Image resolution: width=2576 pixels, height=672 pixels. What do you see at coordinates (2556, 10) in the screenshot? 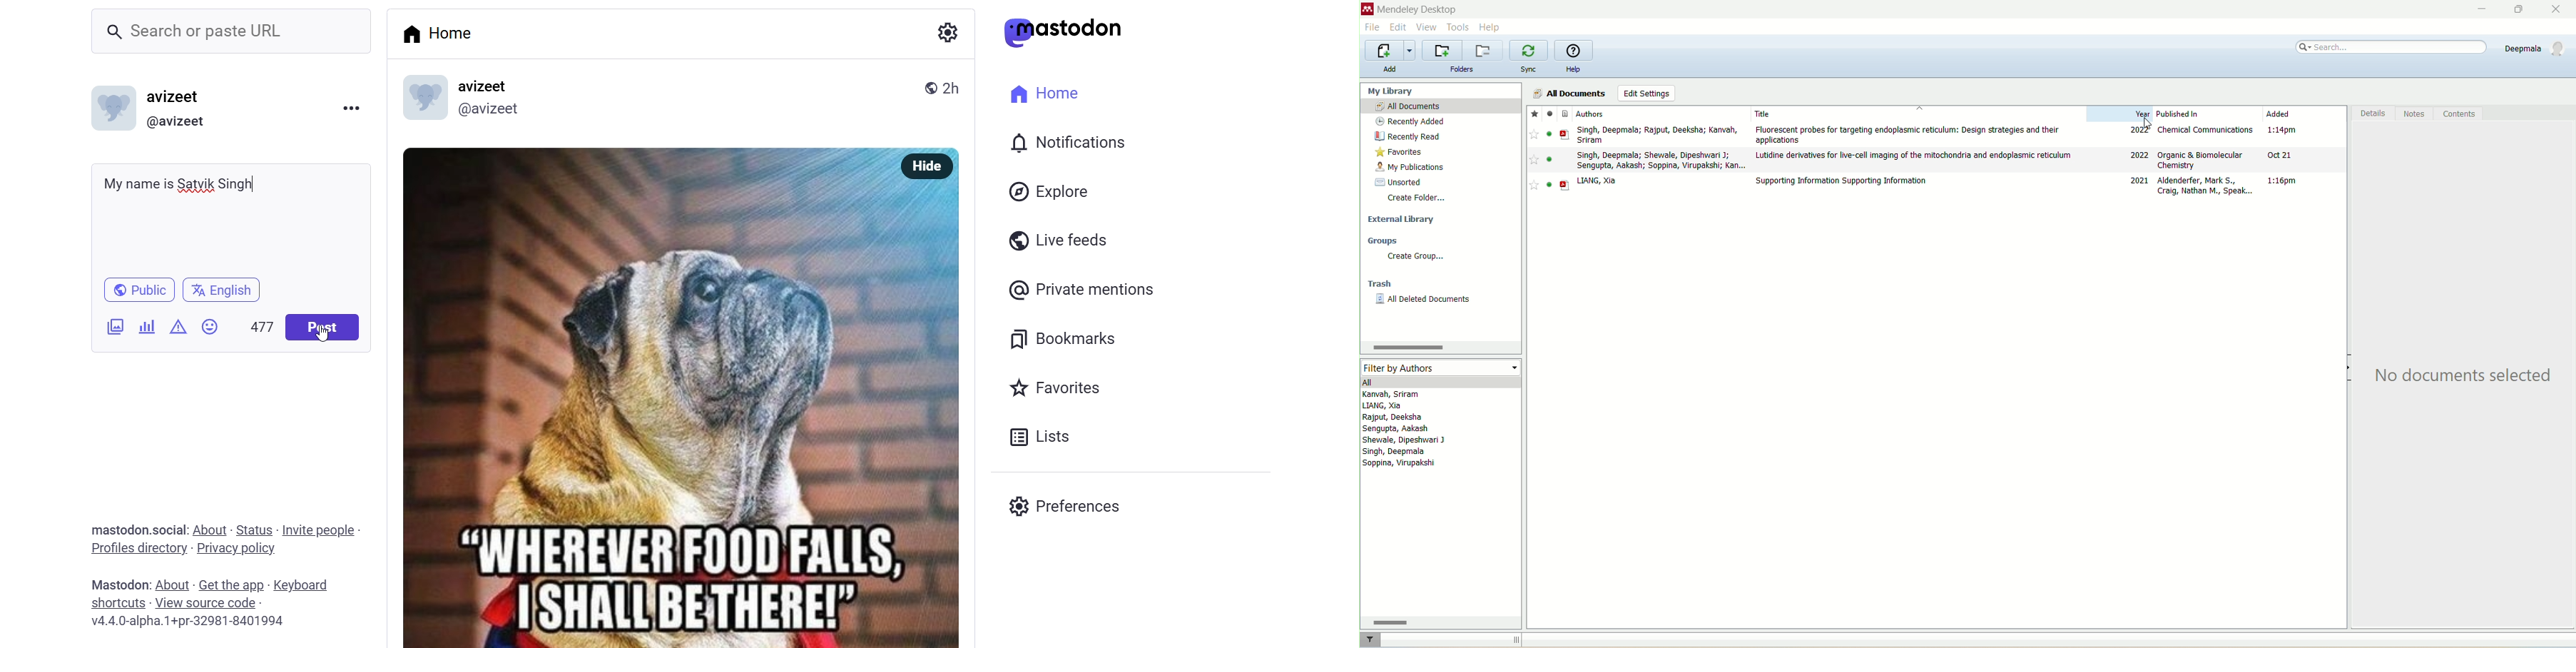
I see `close` at bounding box center [2556, 10].